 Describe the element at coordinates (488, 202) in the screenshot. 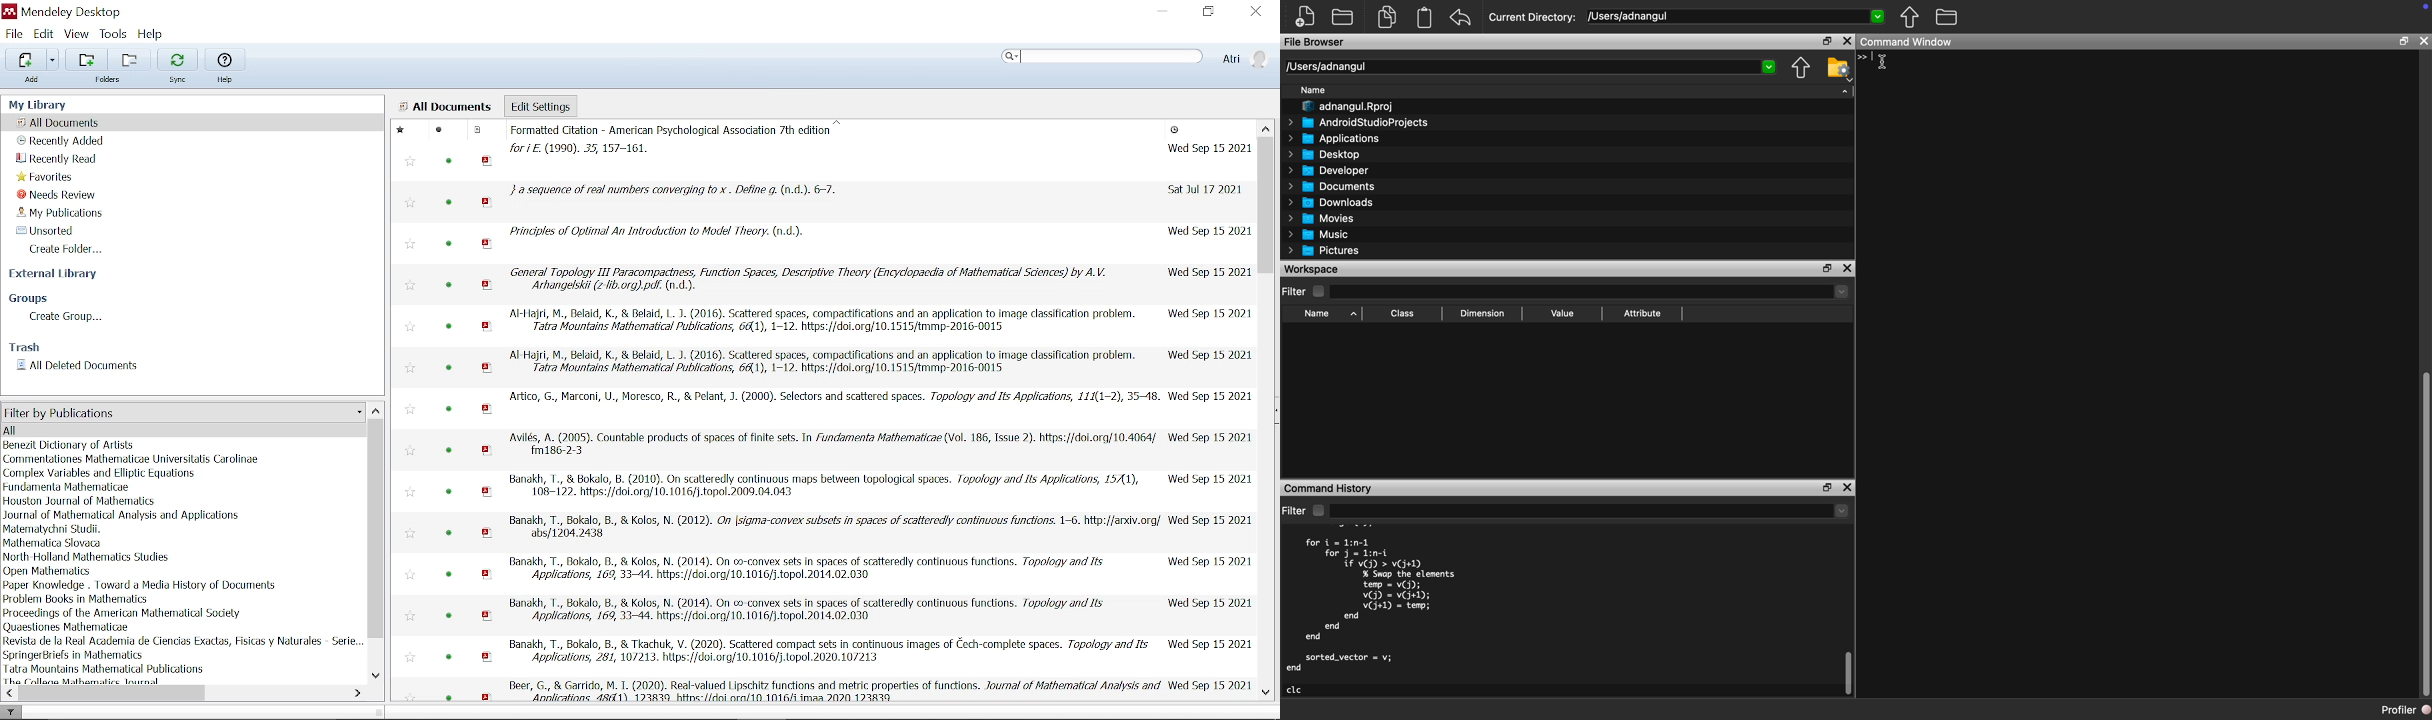

I see `pdf` at that location.